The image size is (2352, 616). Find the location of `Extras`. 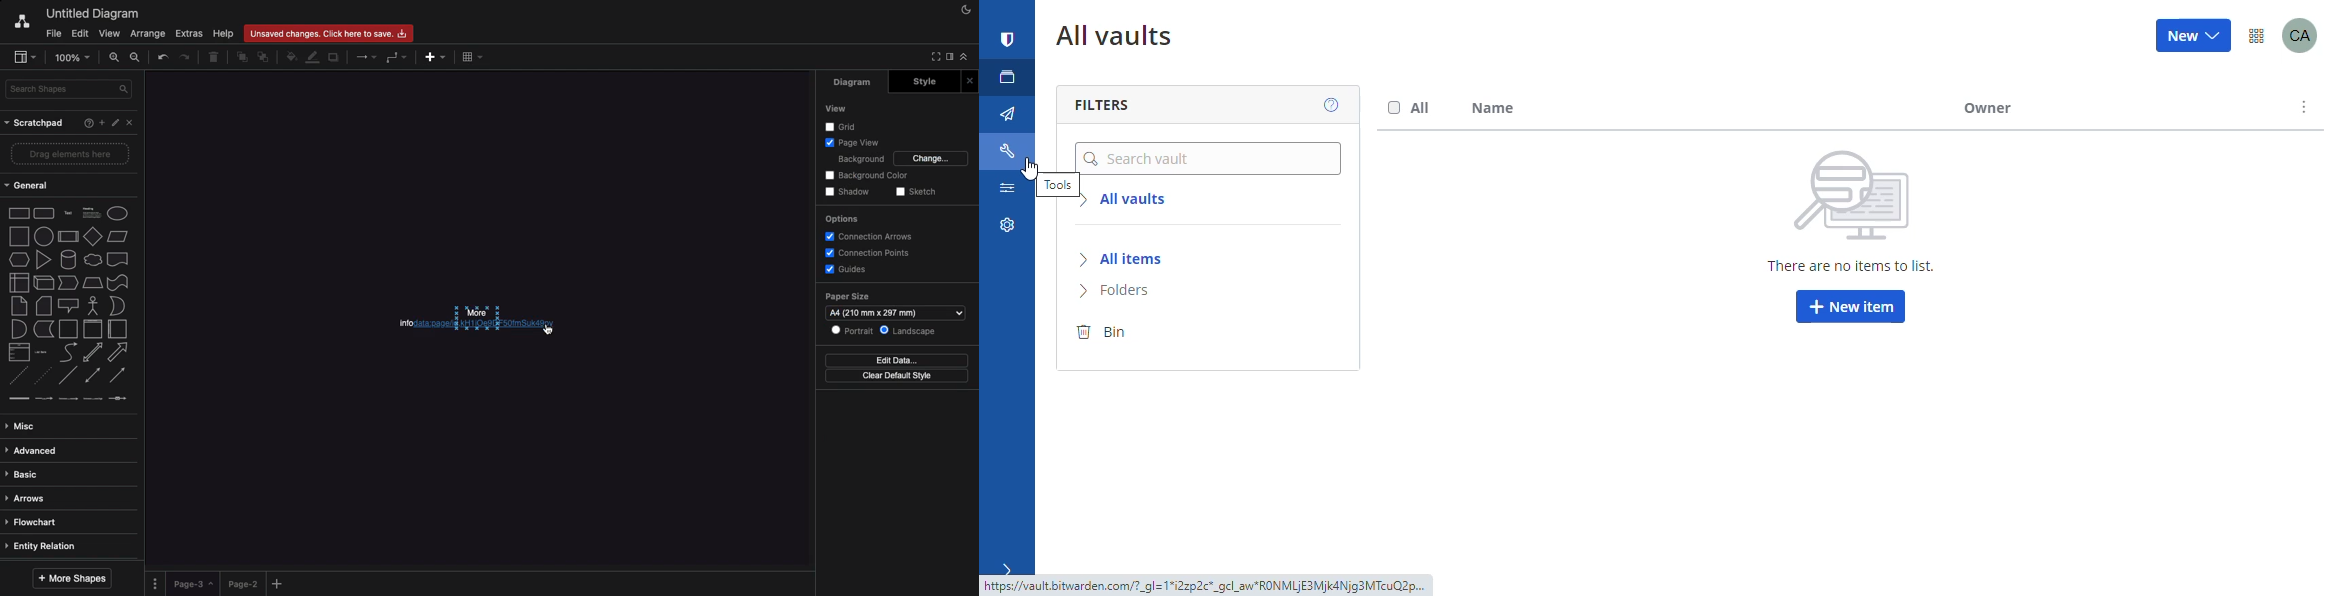

Extras is located at coordinates (190, 33).